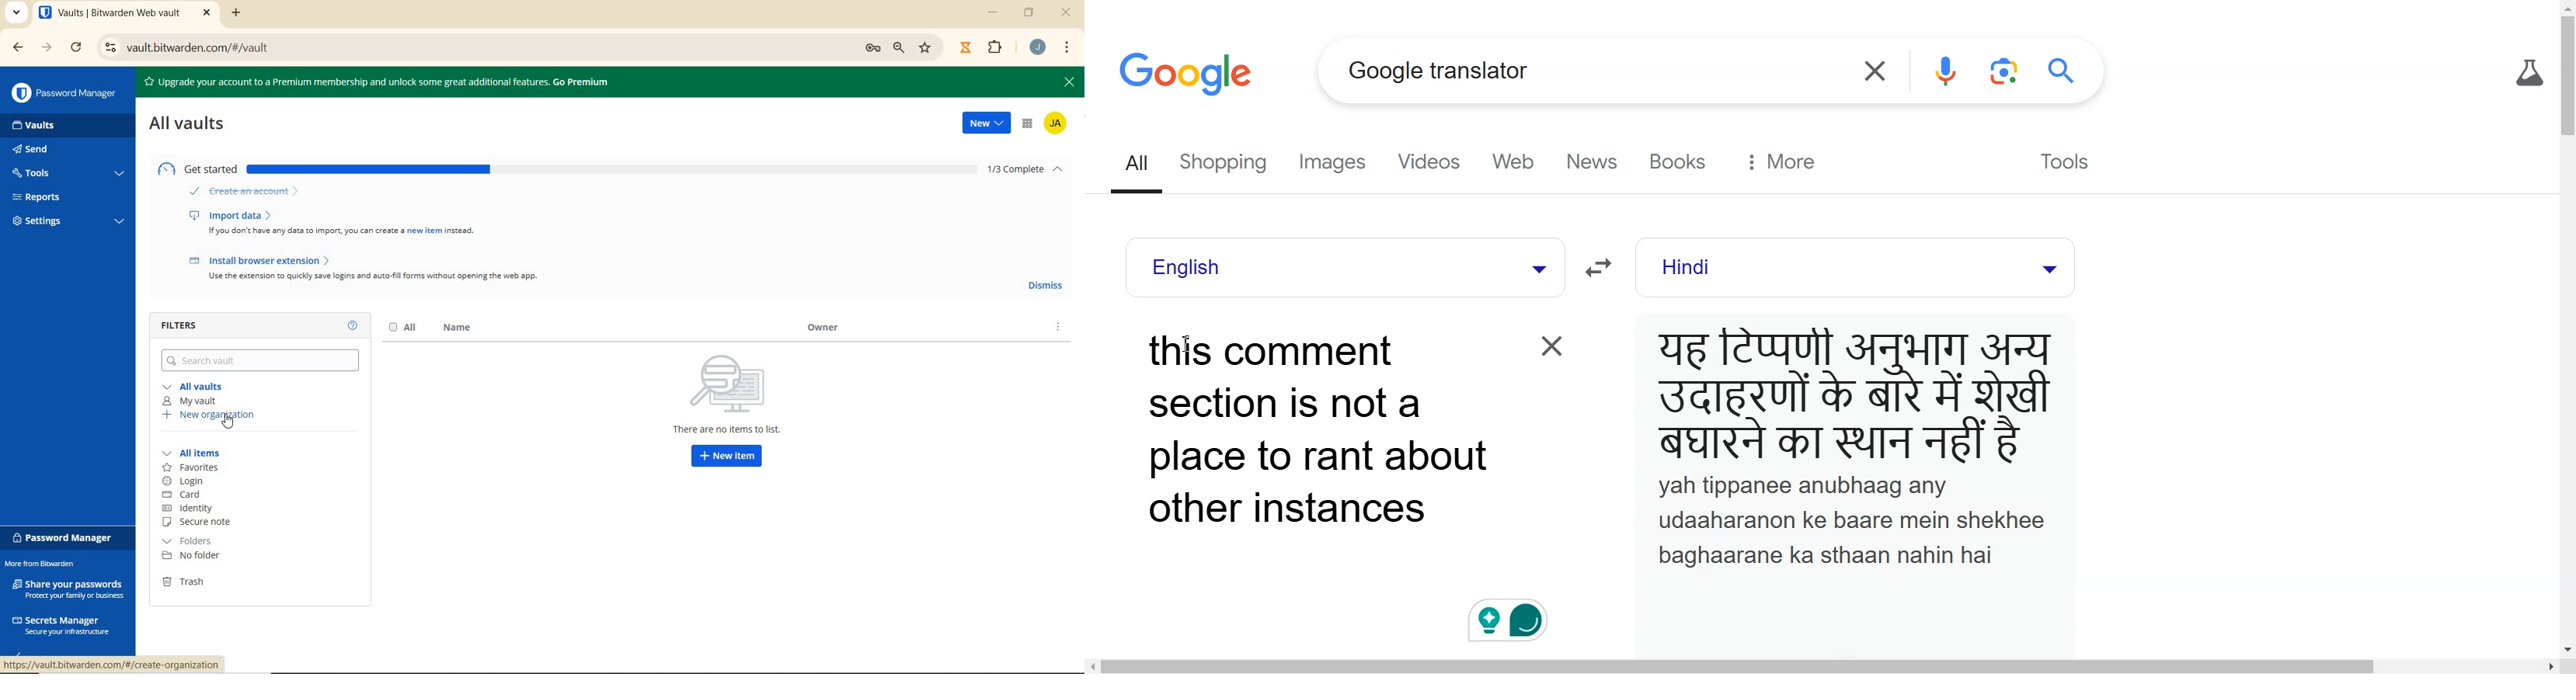 This screenshot has height=700, width=2576. I want to click on Bitwarden Web Vault, so click(125, 14).